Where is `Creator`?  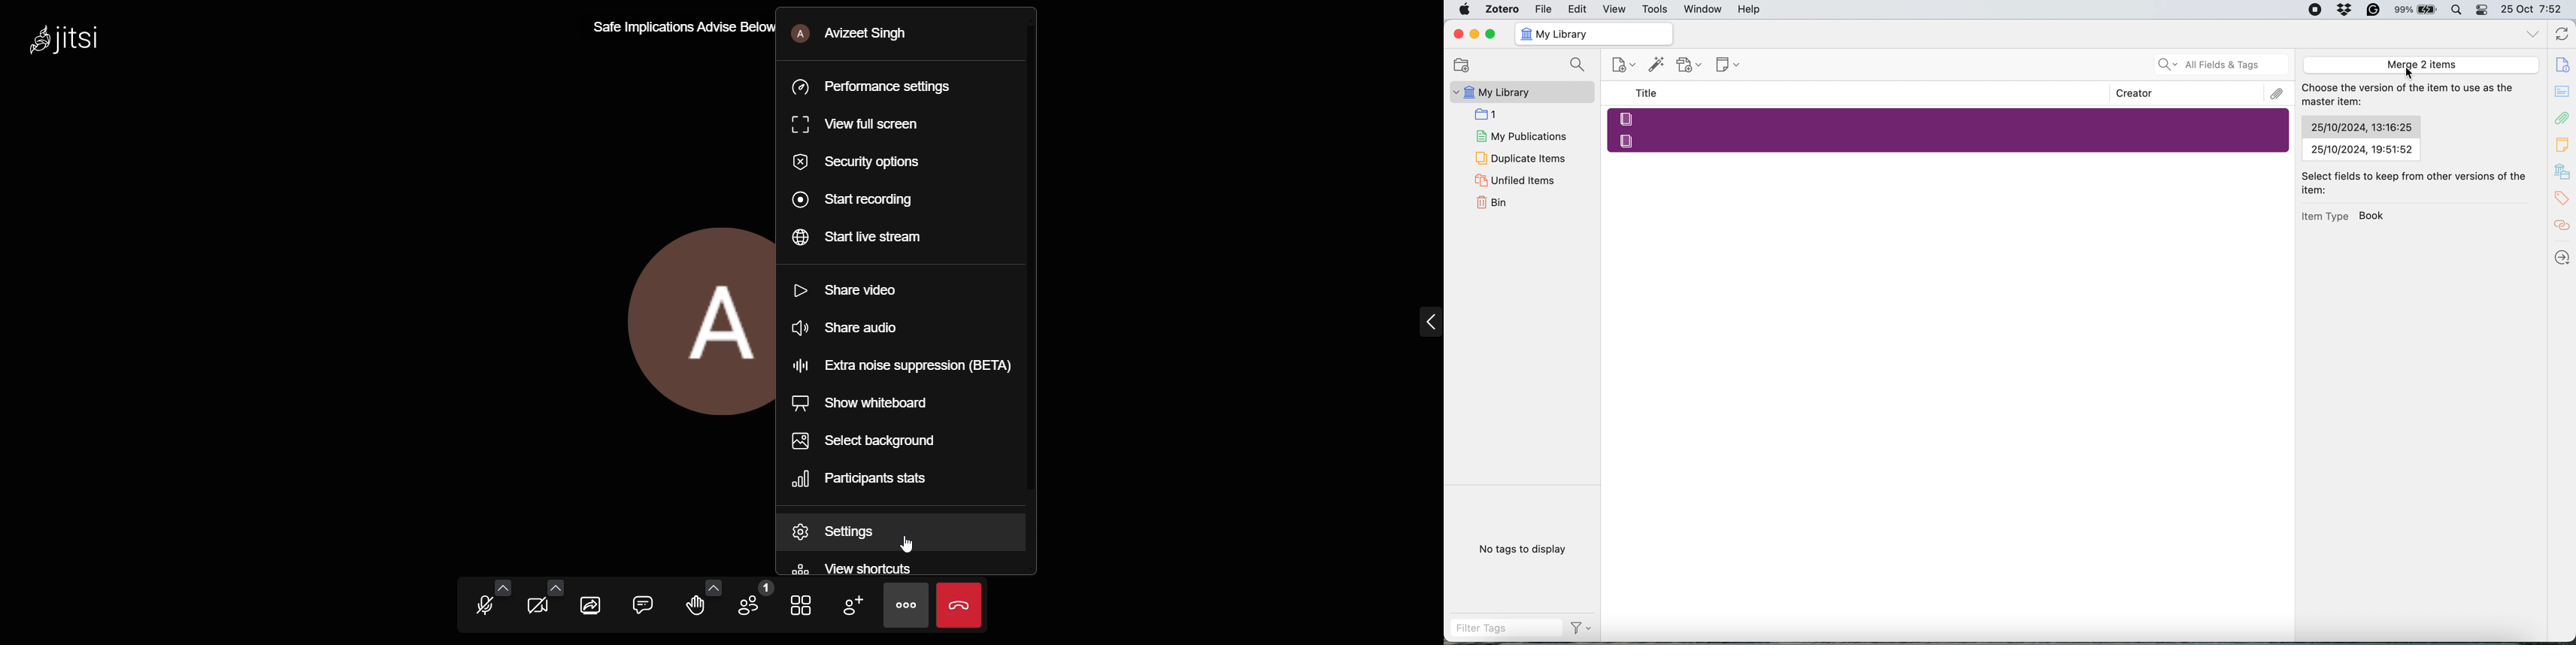 Creator is located at coordinates (2135, 93).